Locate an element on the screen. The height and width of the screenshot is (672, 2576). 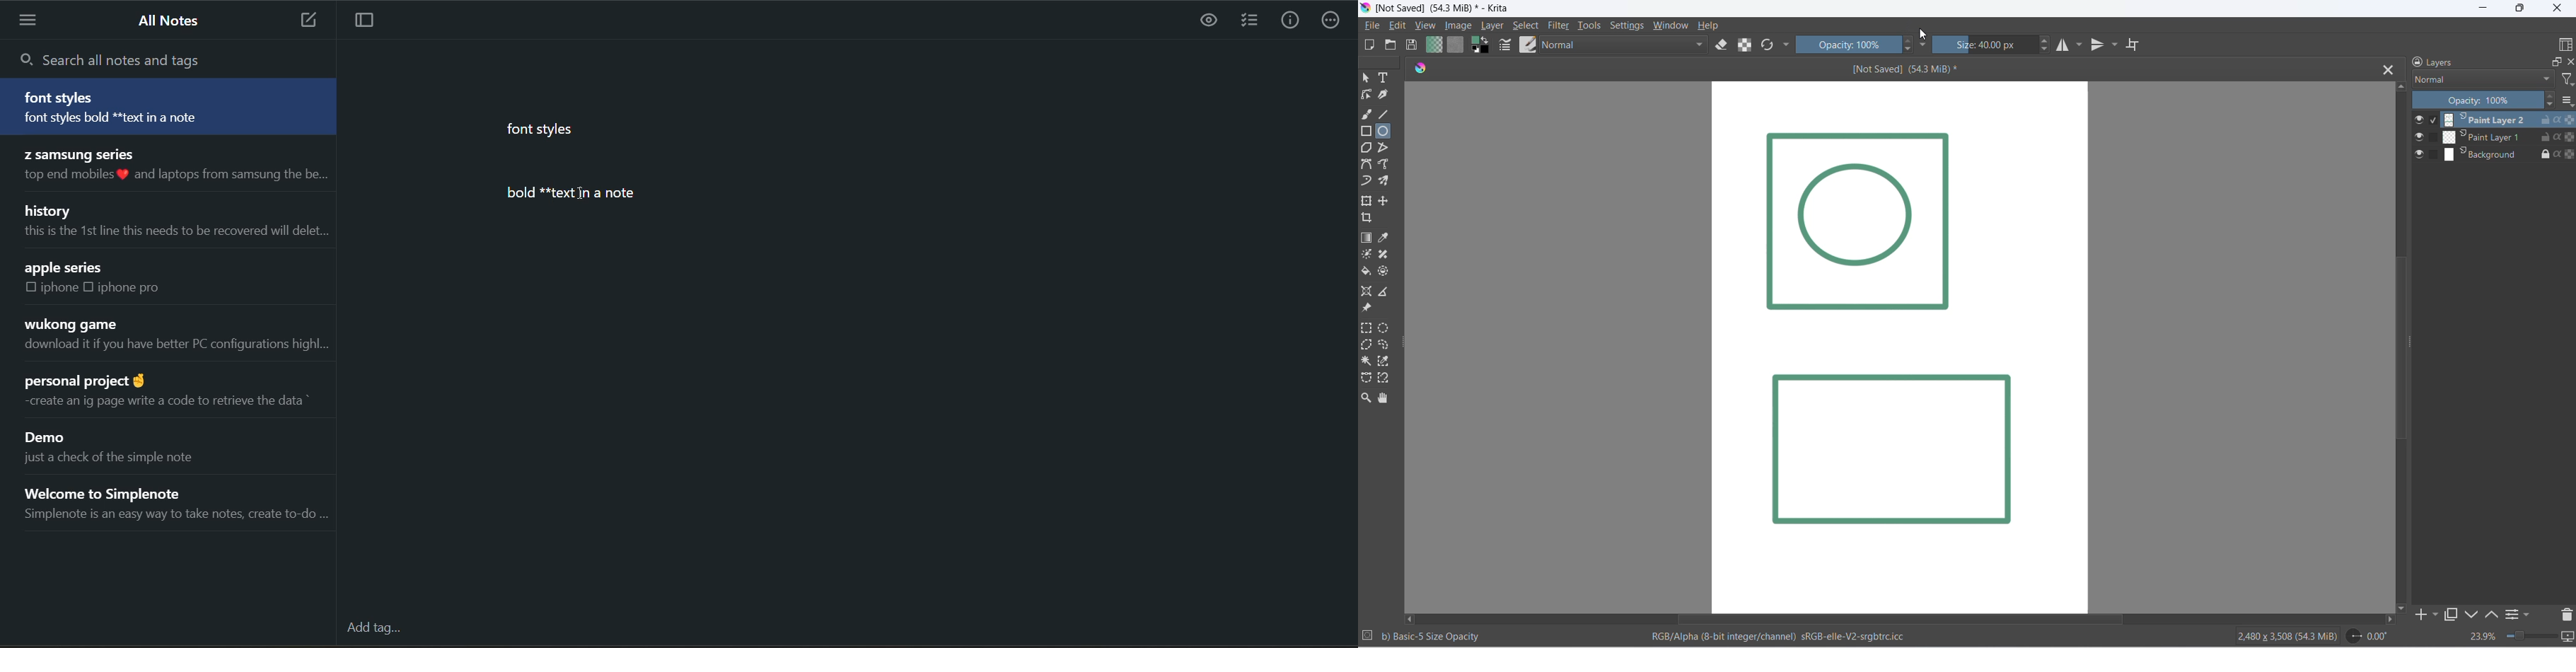
paint layer 1 is located at coordinates (2482, 137).